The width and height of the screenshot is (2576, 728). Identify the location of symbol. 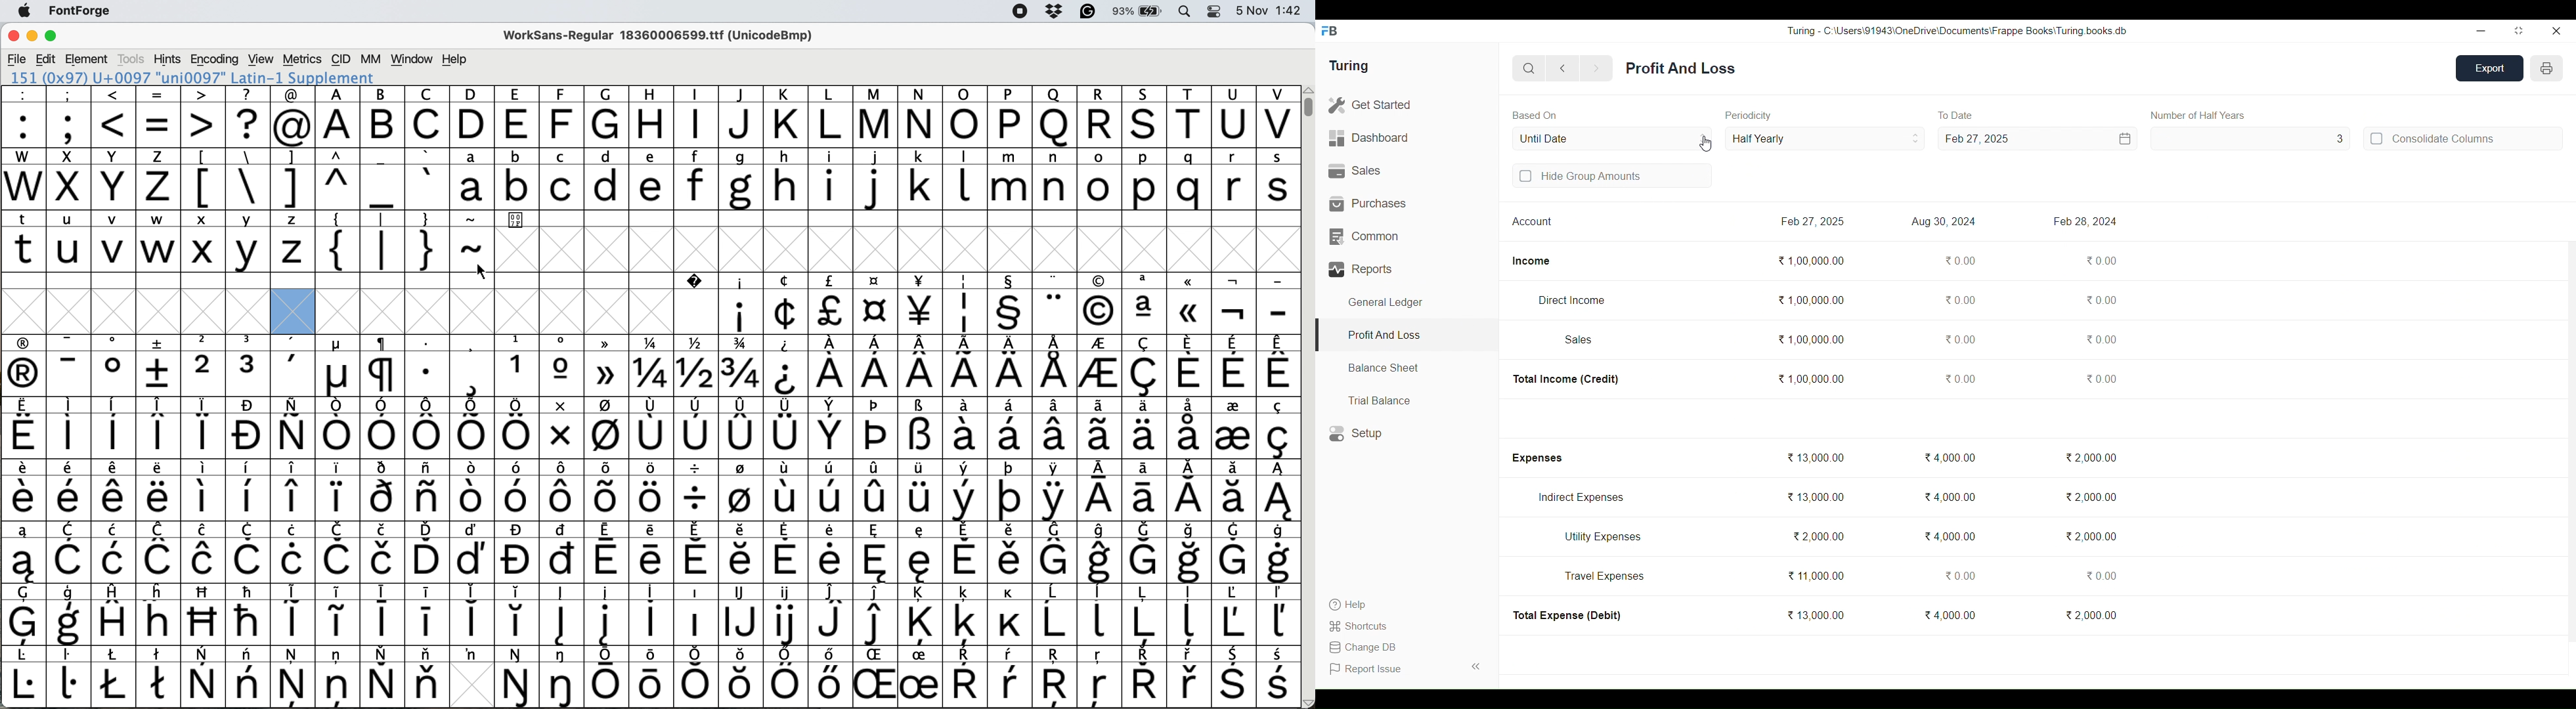
(1010, 303).